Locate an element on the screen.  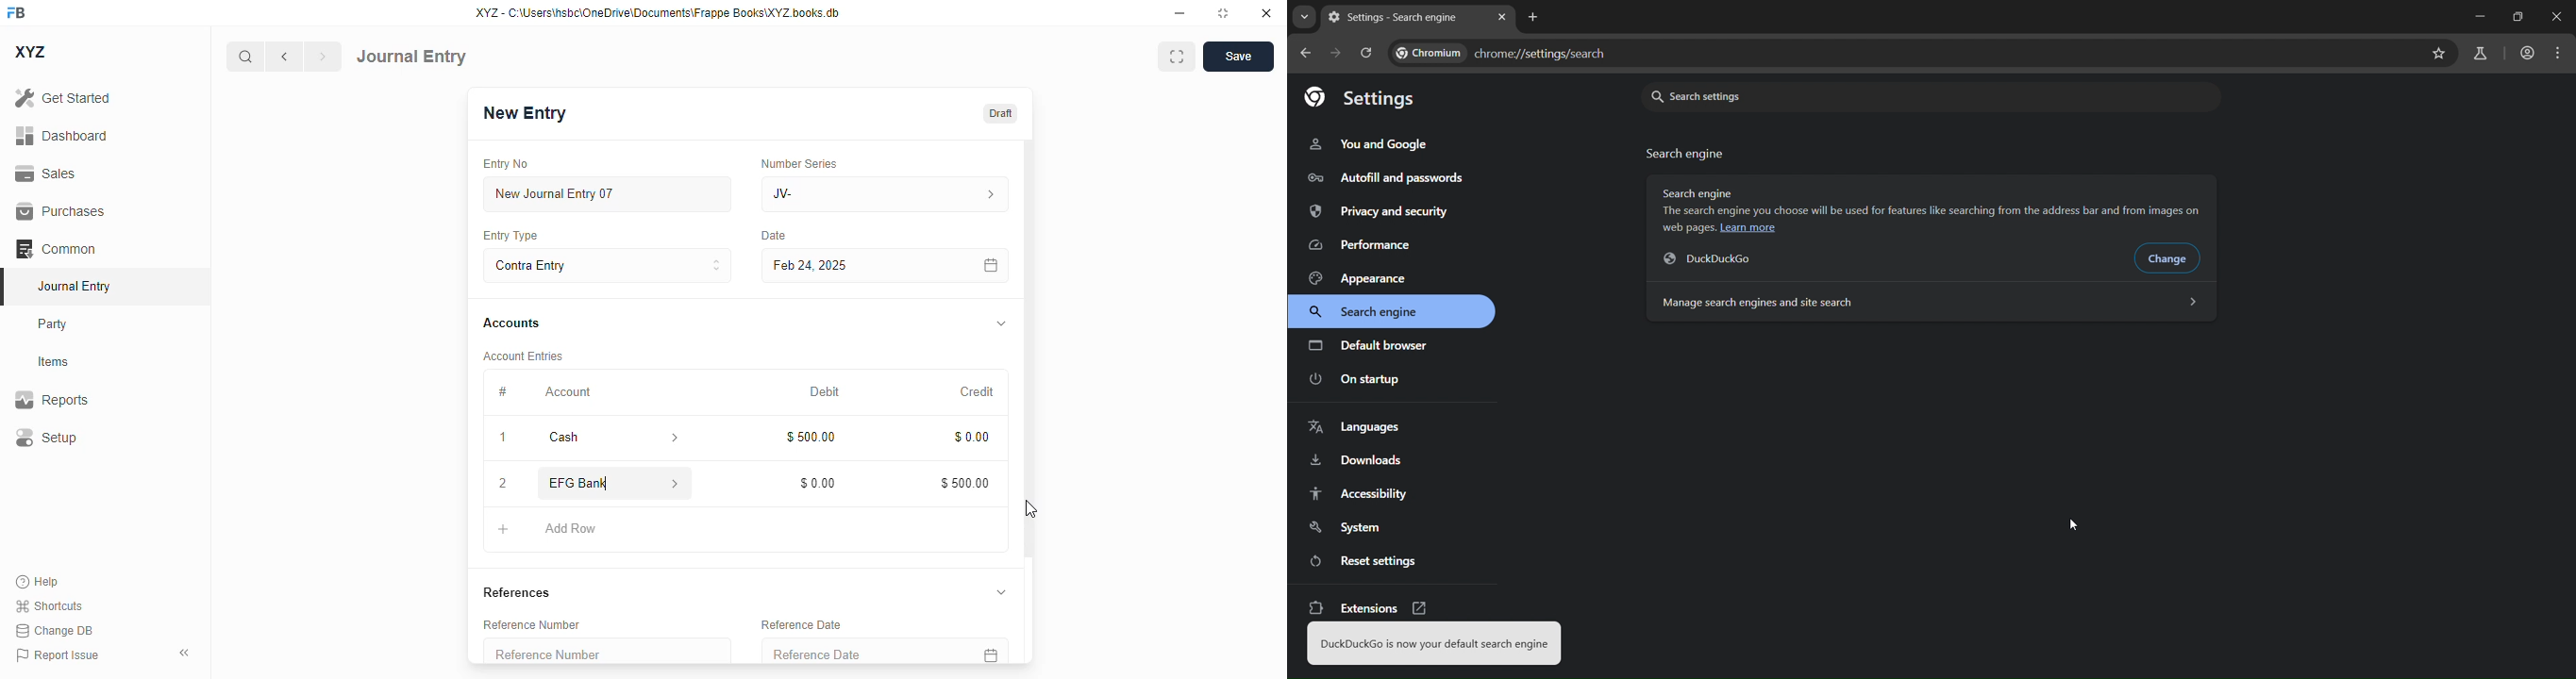
party is located at coordinates (55, 324).